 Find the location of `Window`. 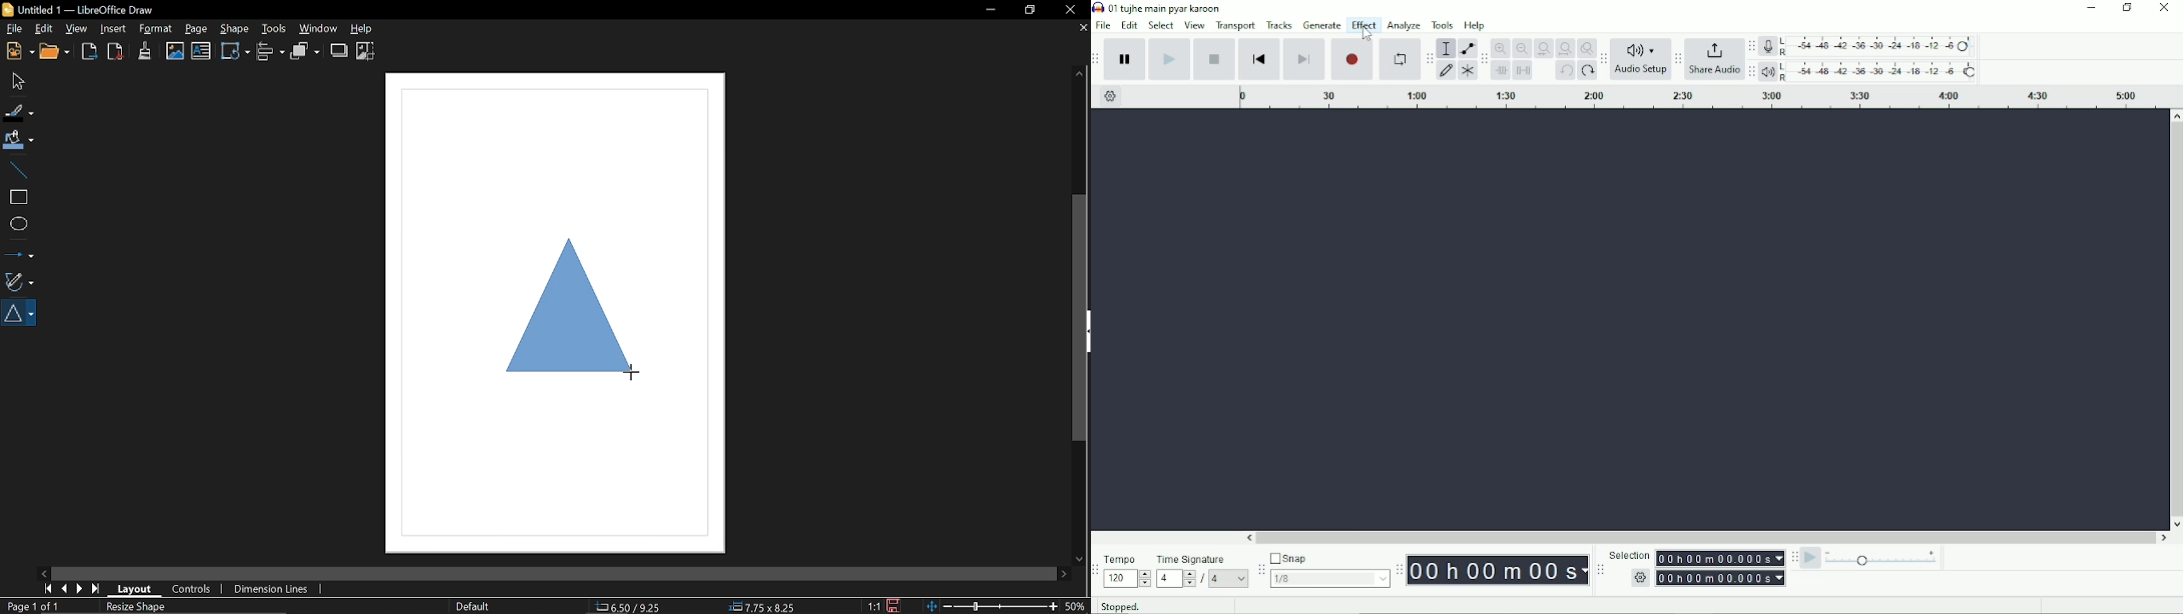

Window is located at coordinates (319, 28).